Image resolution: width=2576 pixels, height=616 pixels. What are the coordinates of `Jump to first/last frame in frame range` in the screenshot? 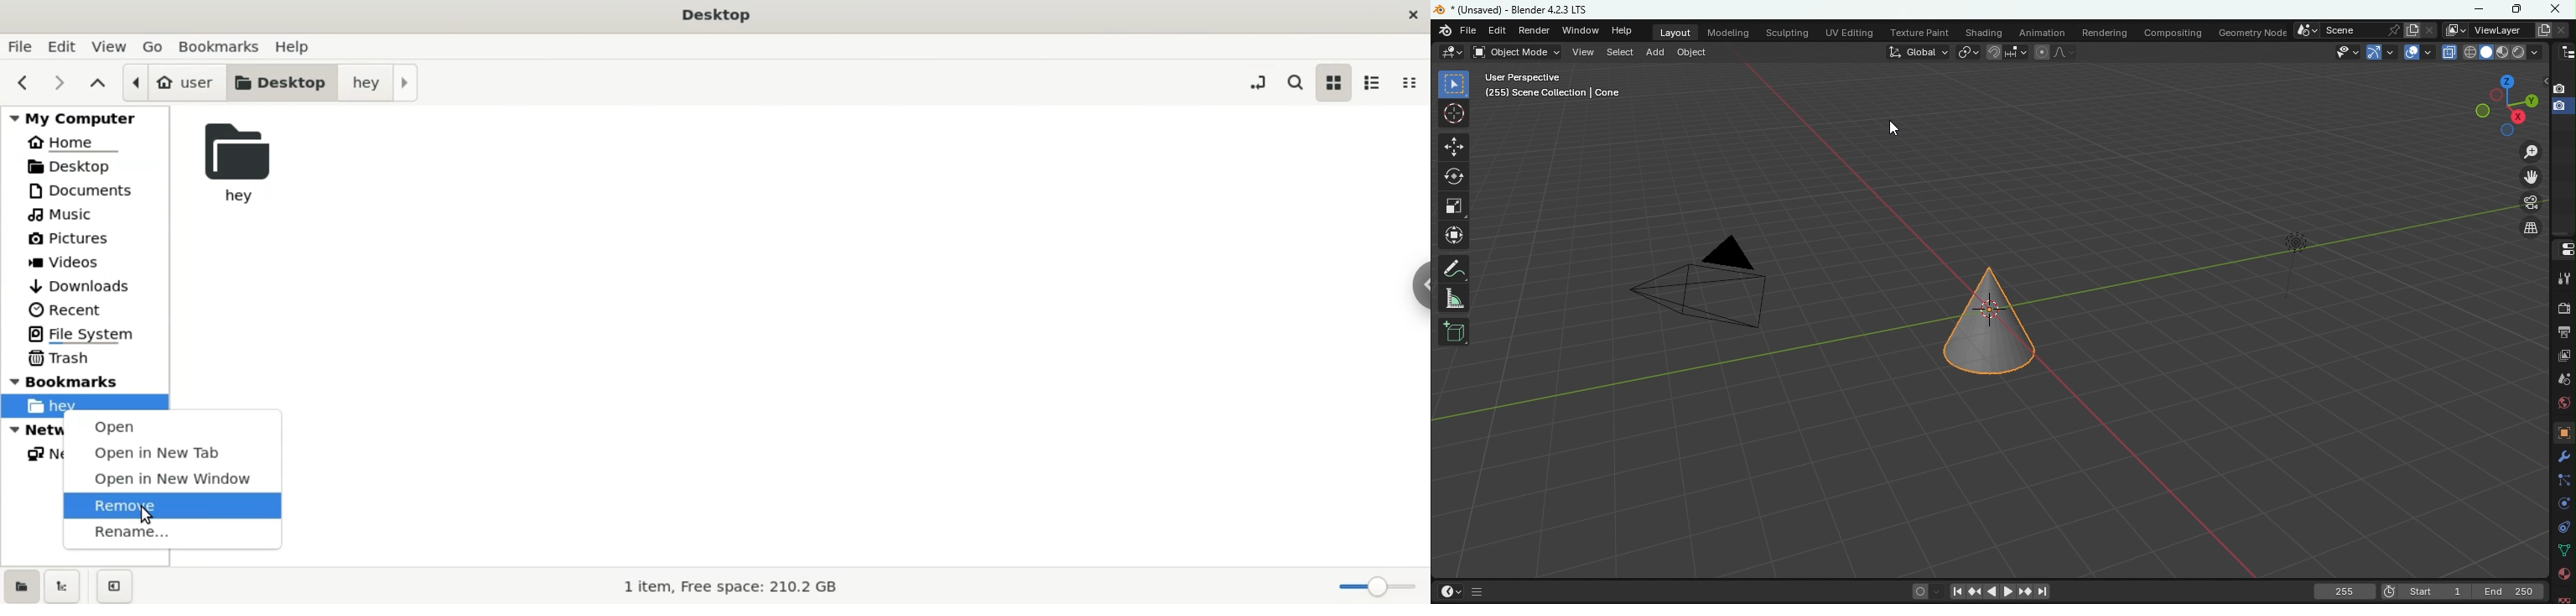 It's located at (1954, 593).